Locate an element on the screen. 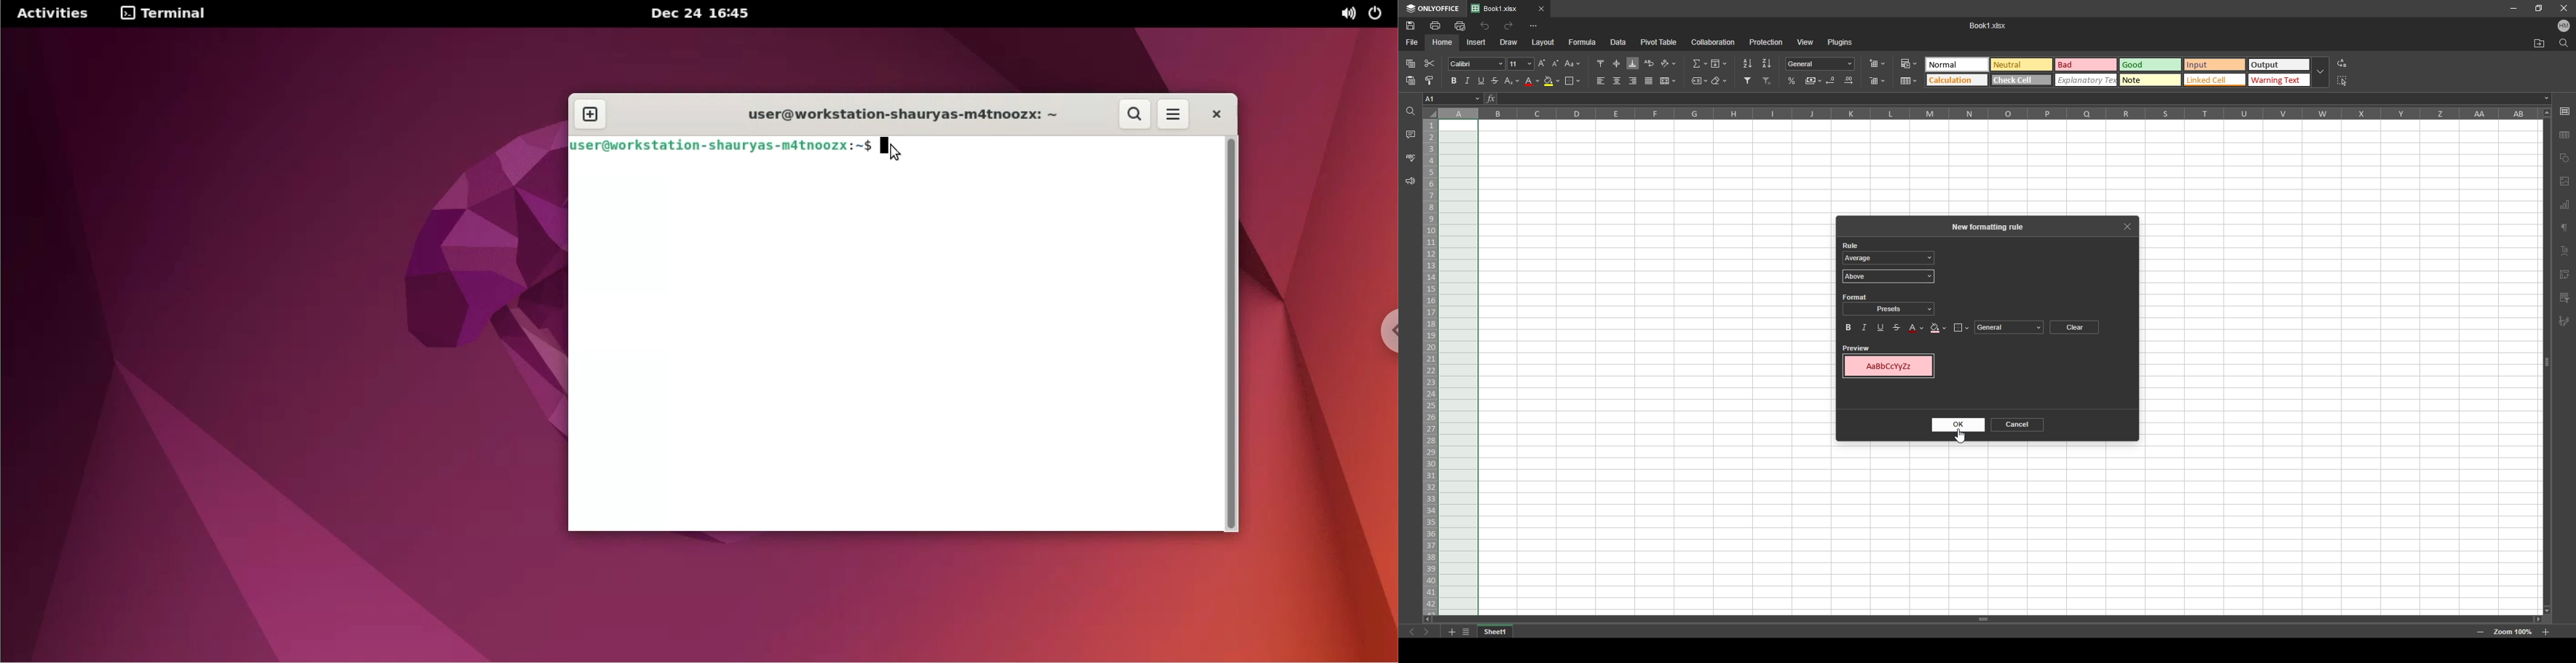 Image resolution: width=2576 pixels, height=672 pixels. remove filter is located at coordinates (1768, 80).